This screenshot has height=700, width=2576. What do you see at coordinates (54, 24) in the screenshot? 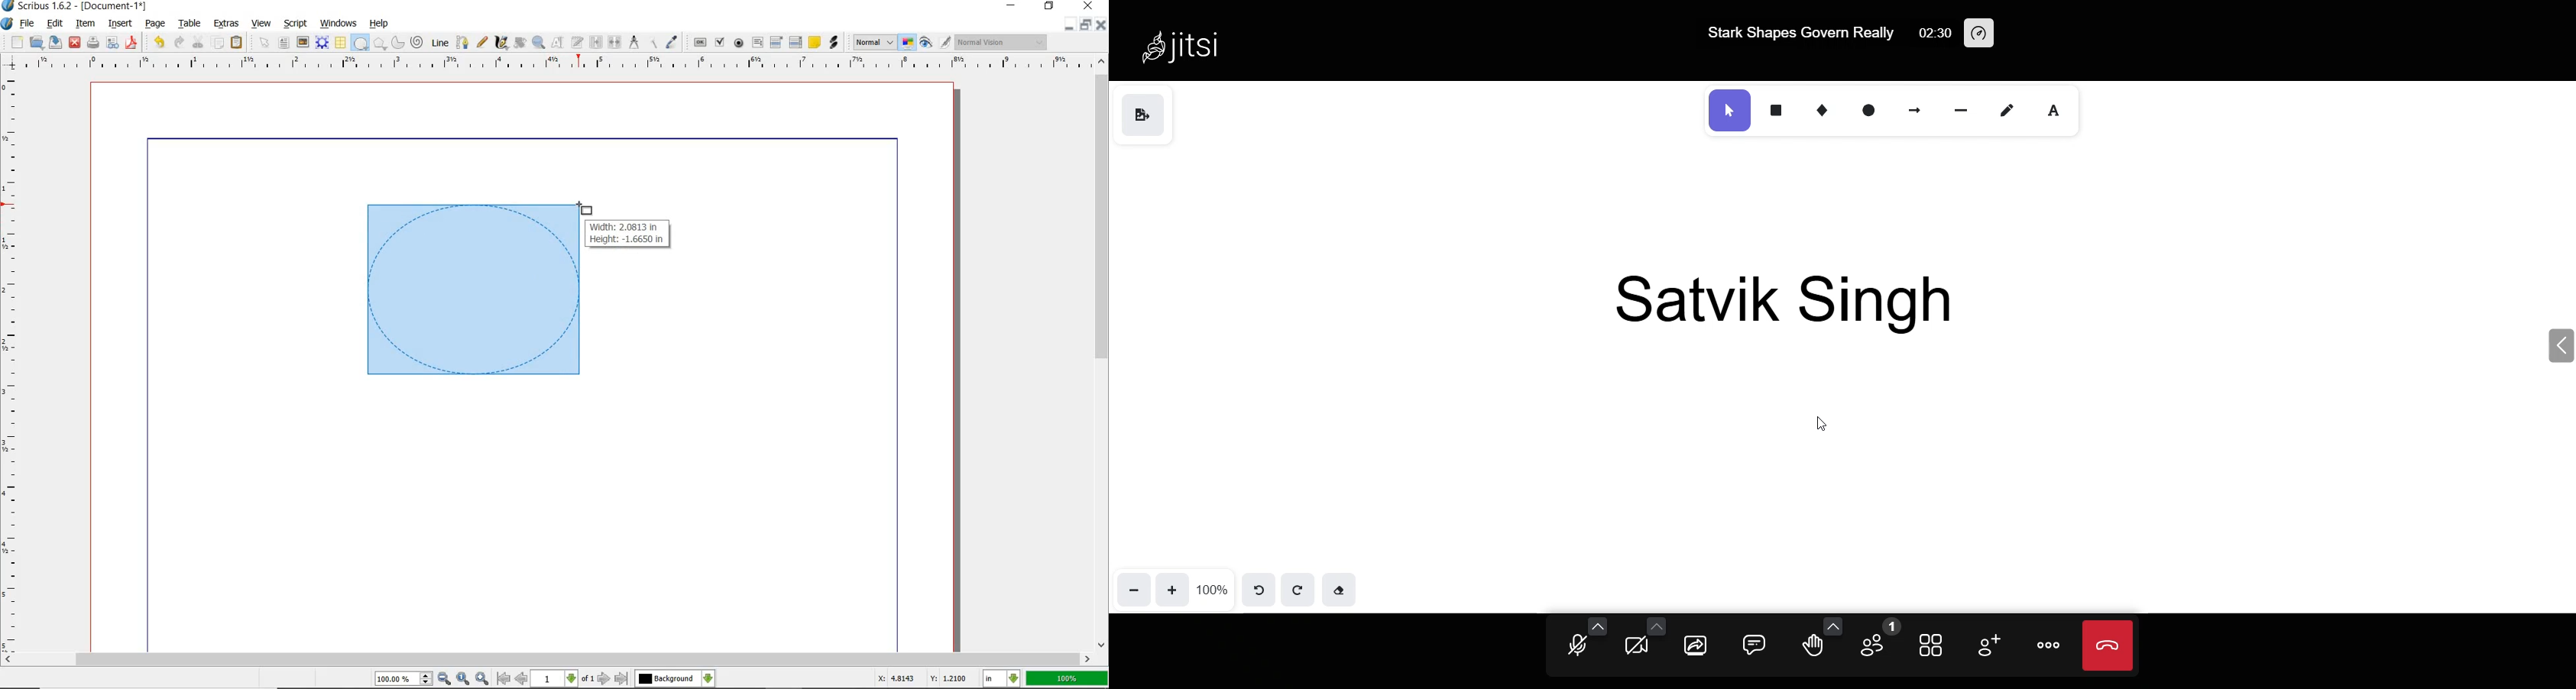
I see `EDIT` at bounding box center [54, 24].